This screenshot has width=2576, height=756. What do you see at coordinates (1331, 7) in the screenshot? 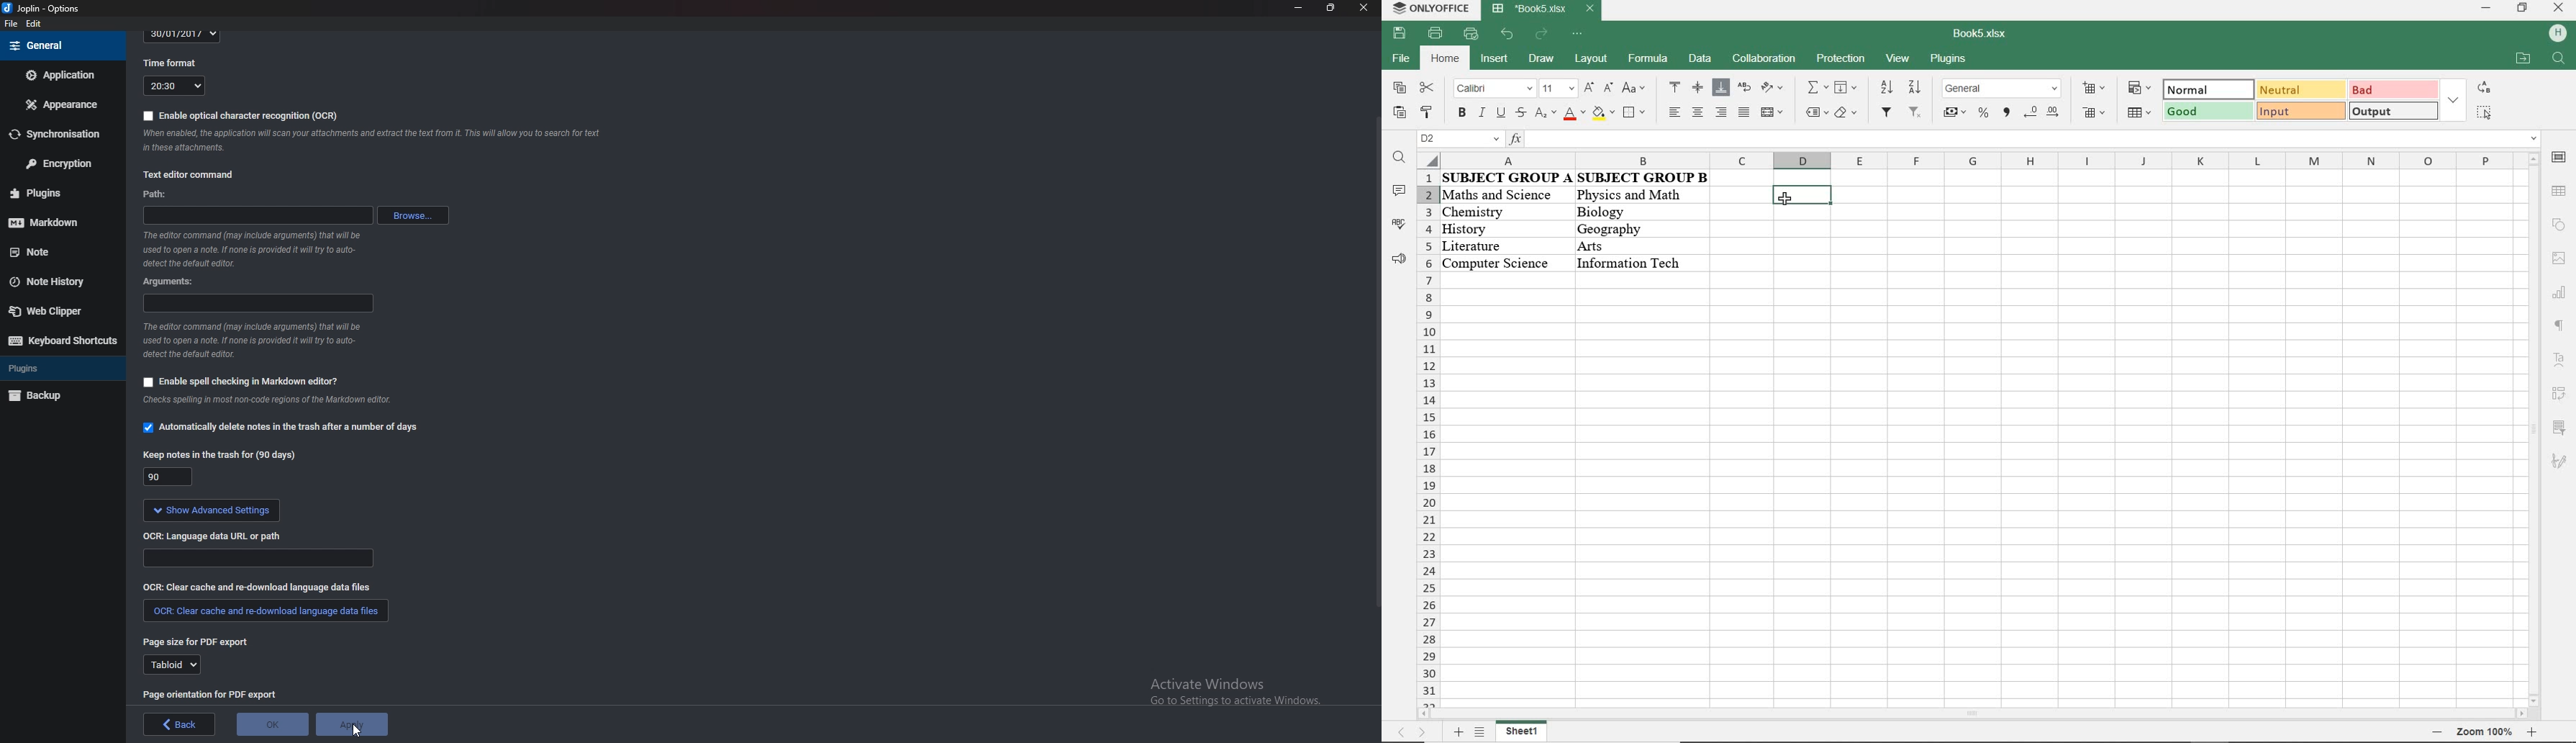
I see `Resize` at bounding box center [1331, 7].